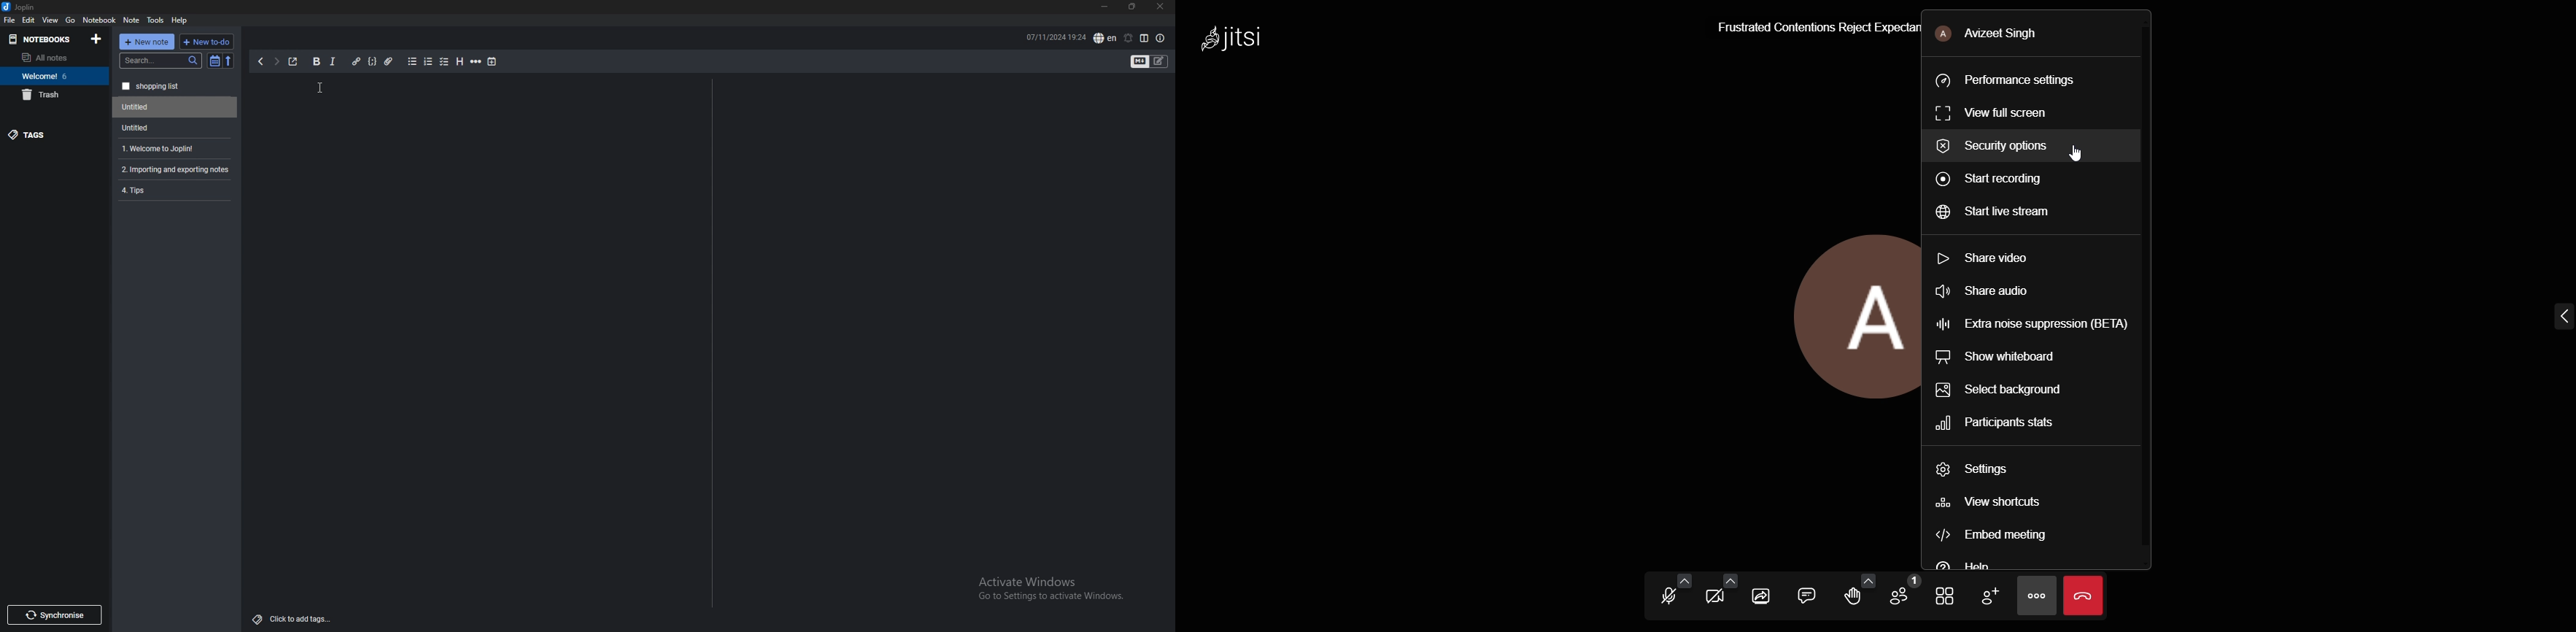 This screenshot has height=644, width=2576. Describe the element at coordinates (2037, 326) in the screenshot. I see `extra noise suppression (BETA)` at that location.